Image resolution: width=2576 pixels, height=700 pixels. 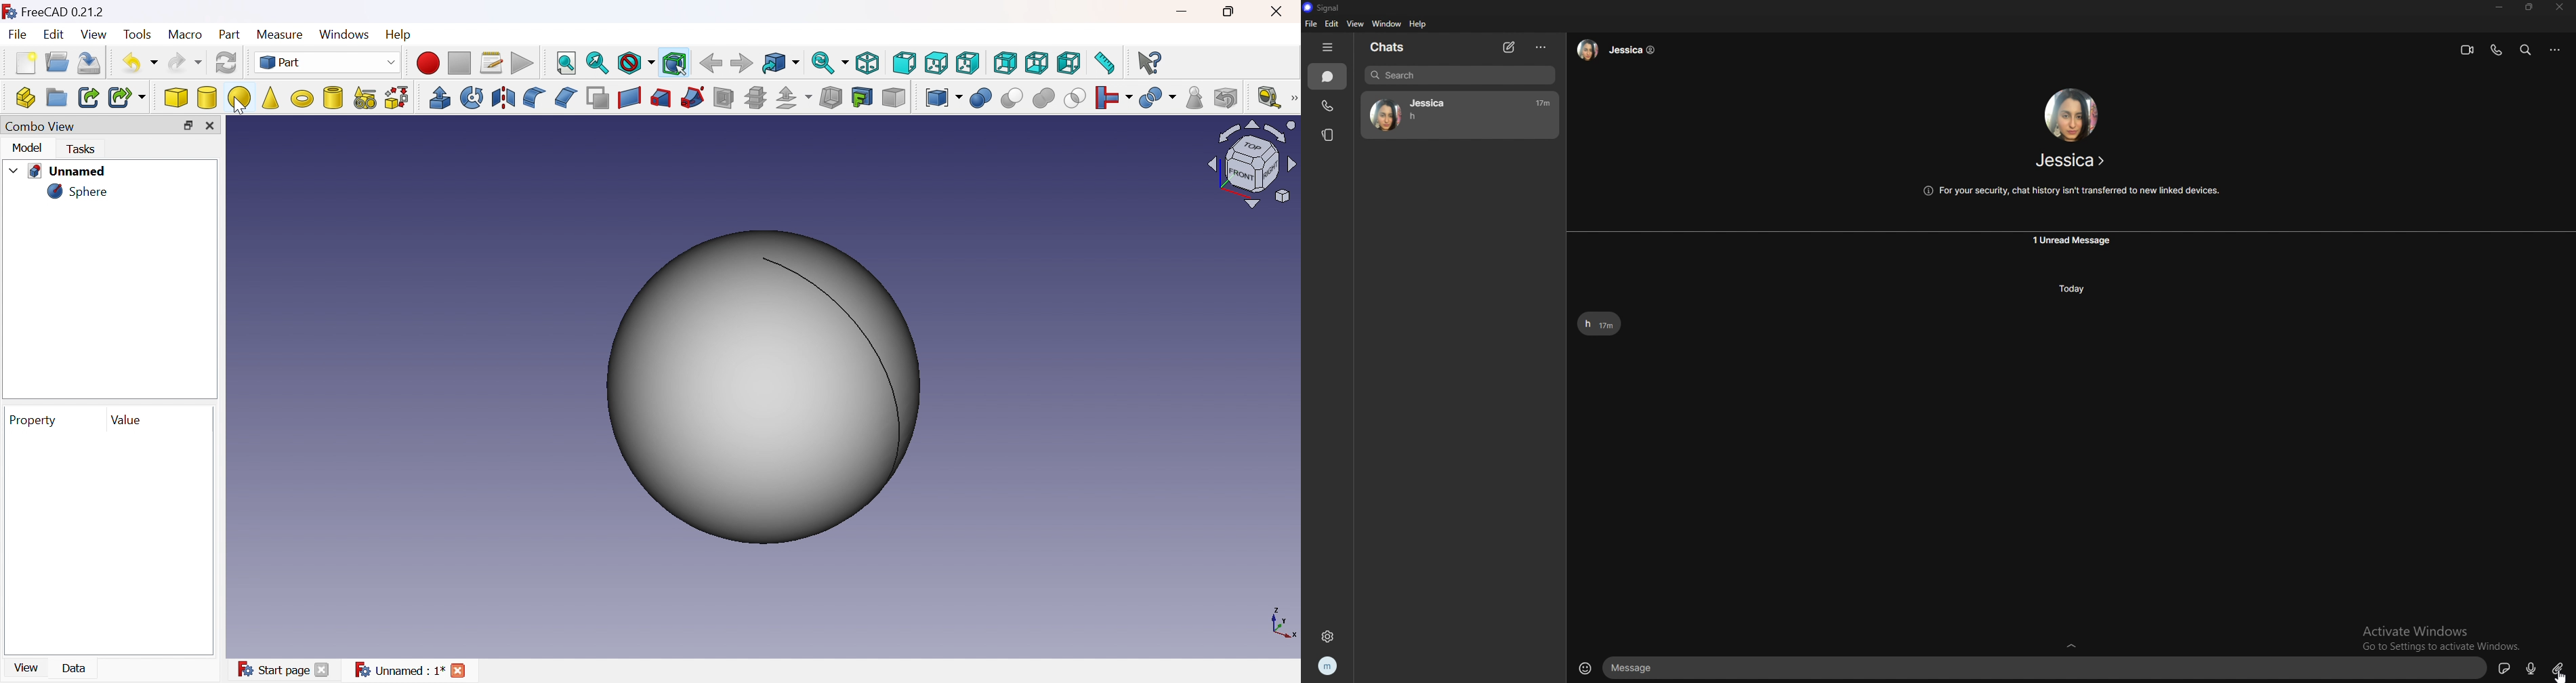 What do you see at coordinates (2499, 7) in the screenshot?
I see `minimize` at bounding box center [2499, 7].